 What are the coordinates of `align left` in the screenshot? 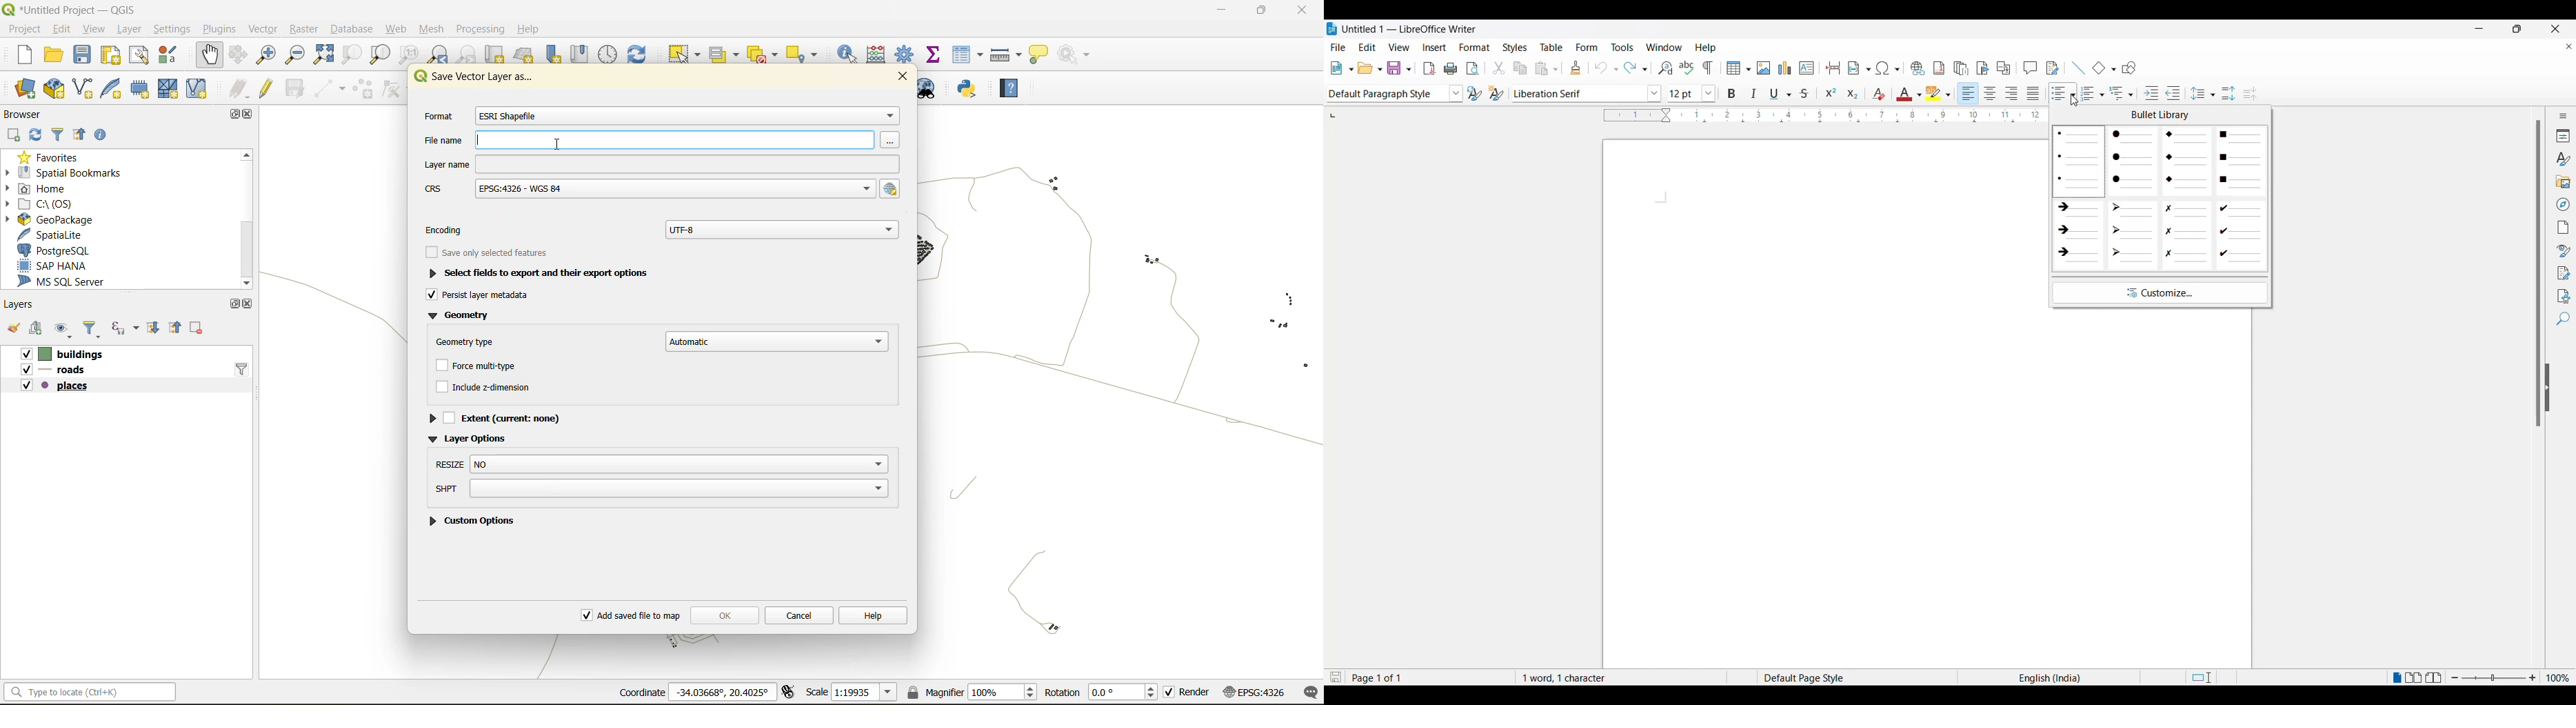 It's located at (1968, 91).